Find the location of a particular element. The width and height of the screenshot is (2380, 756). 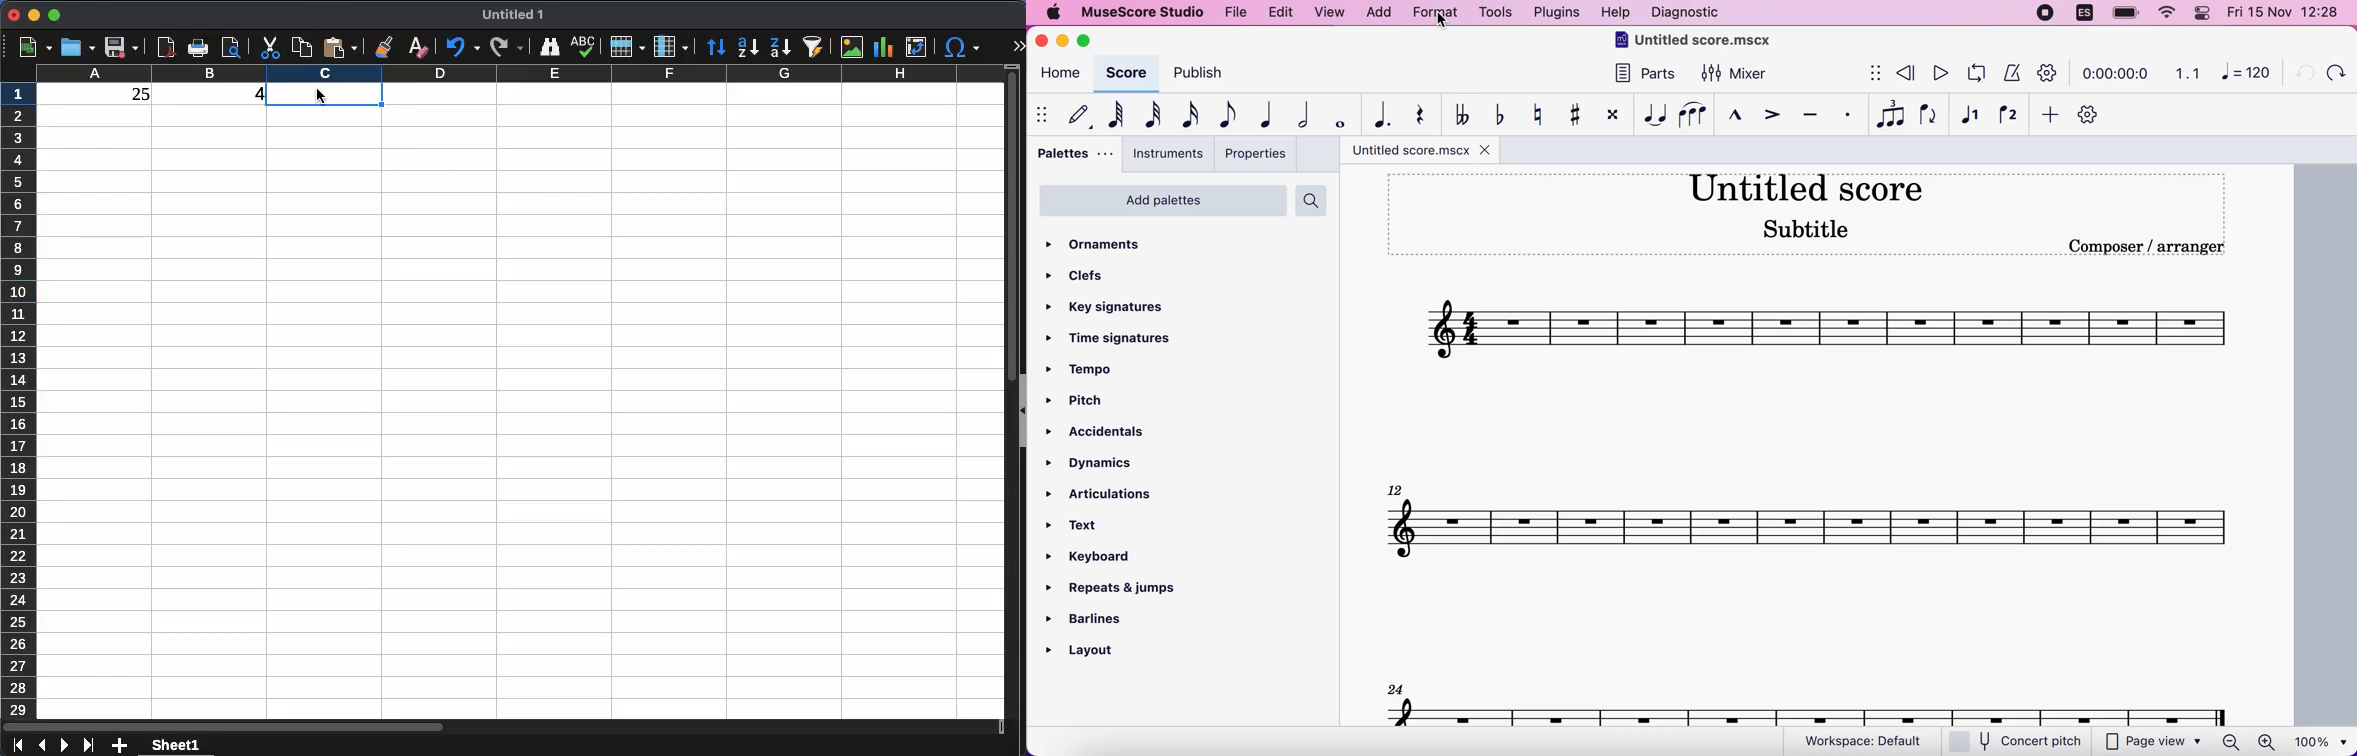

accidentals is located at coordinates (1122, 434).